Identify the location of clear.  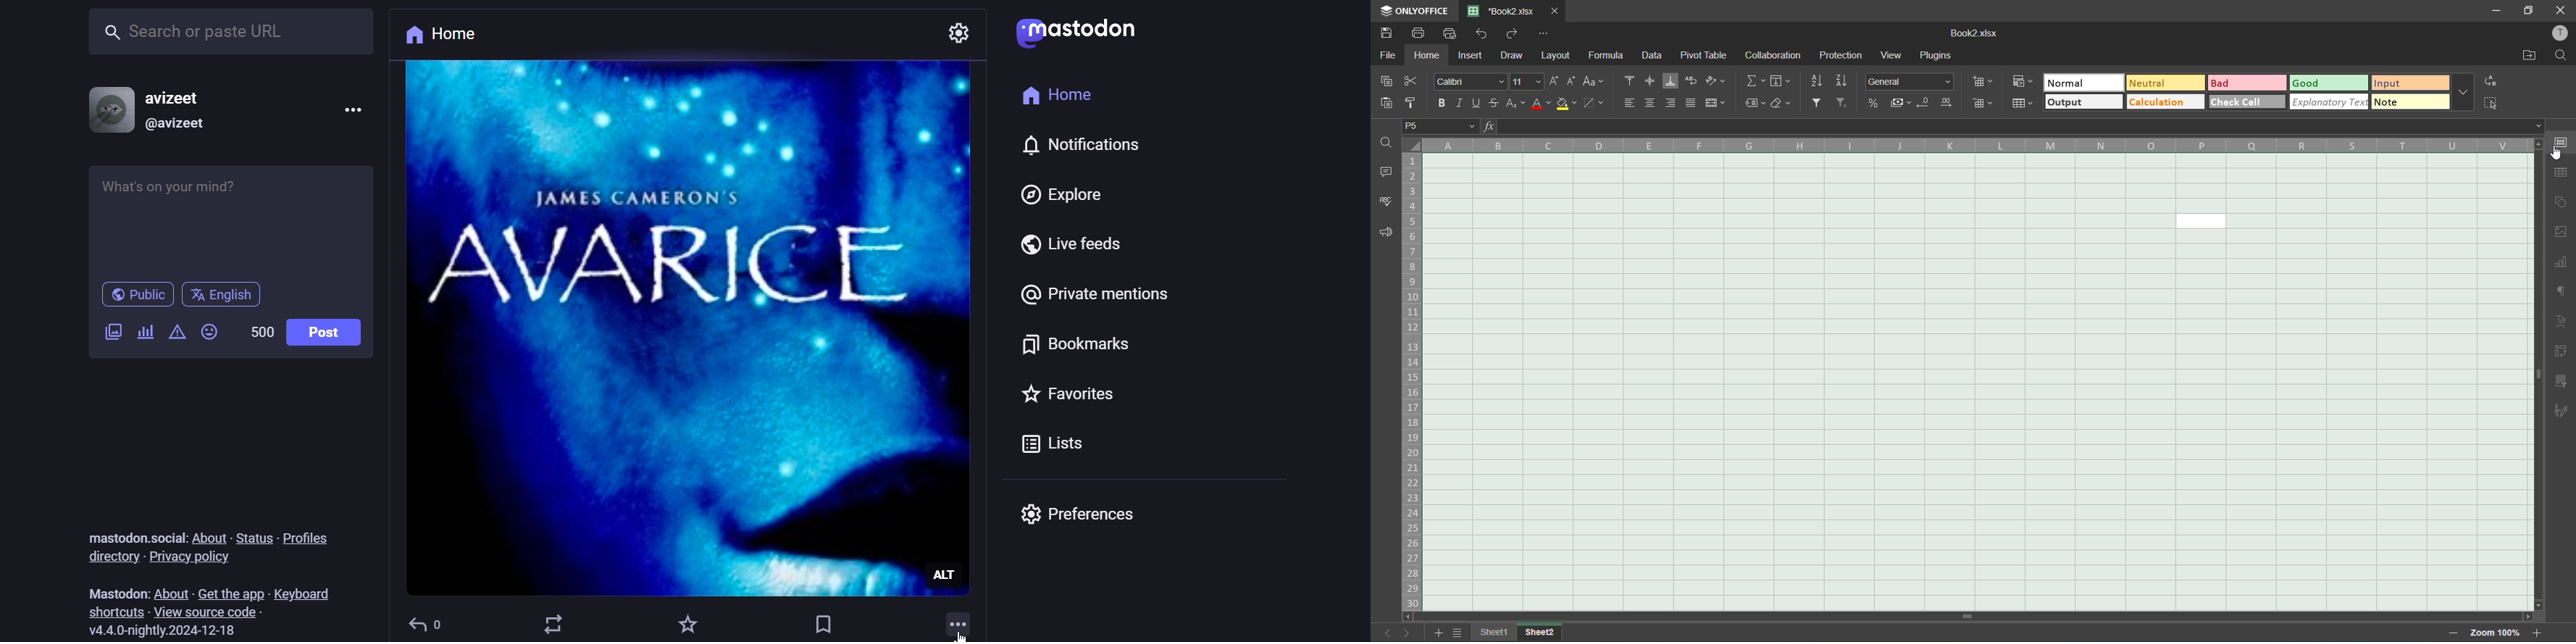
(1786, 106).